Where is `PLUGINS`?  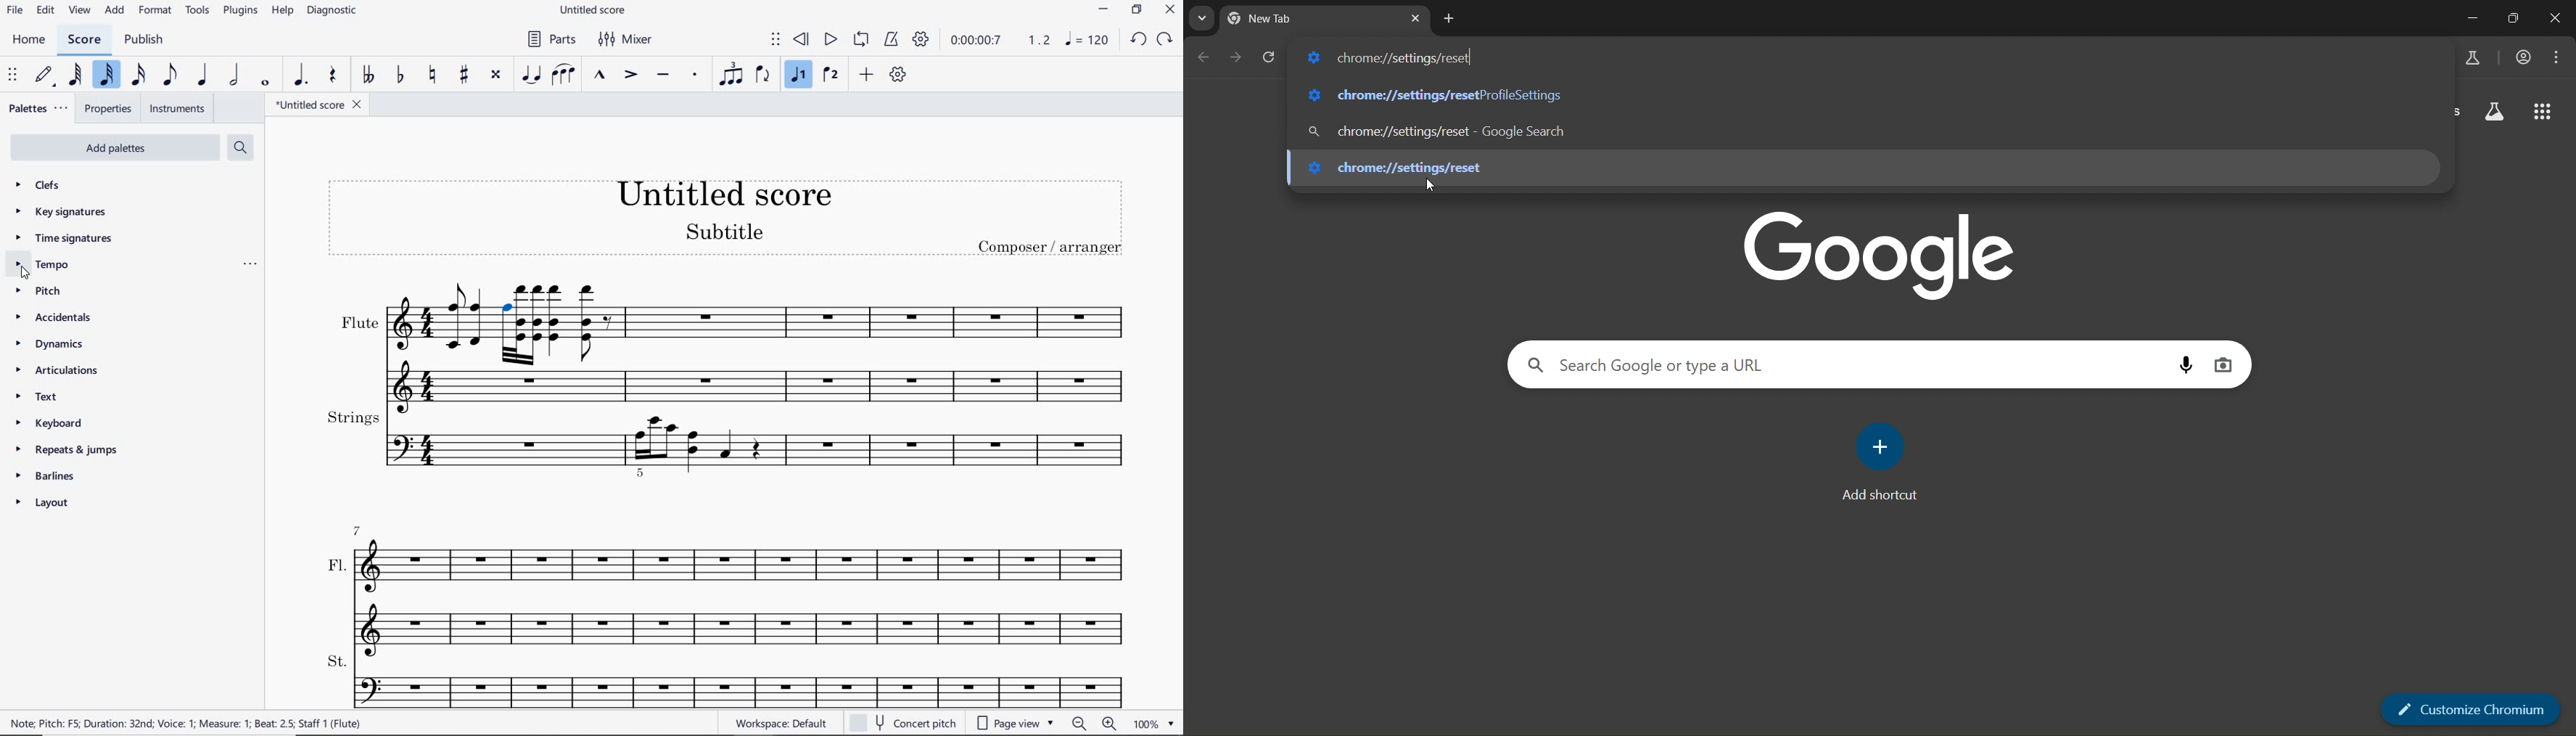 PLUGINS is located at coordinates (240, 10).